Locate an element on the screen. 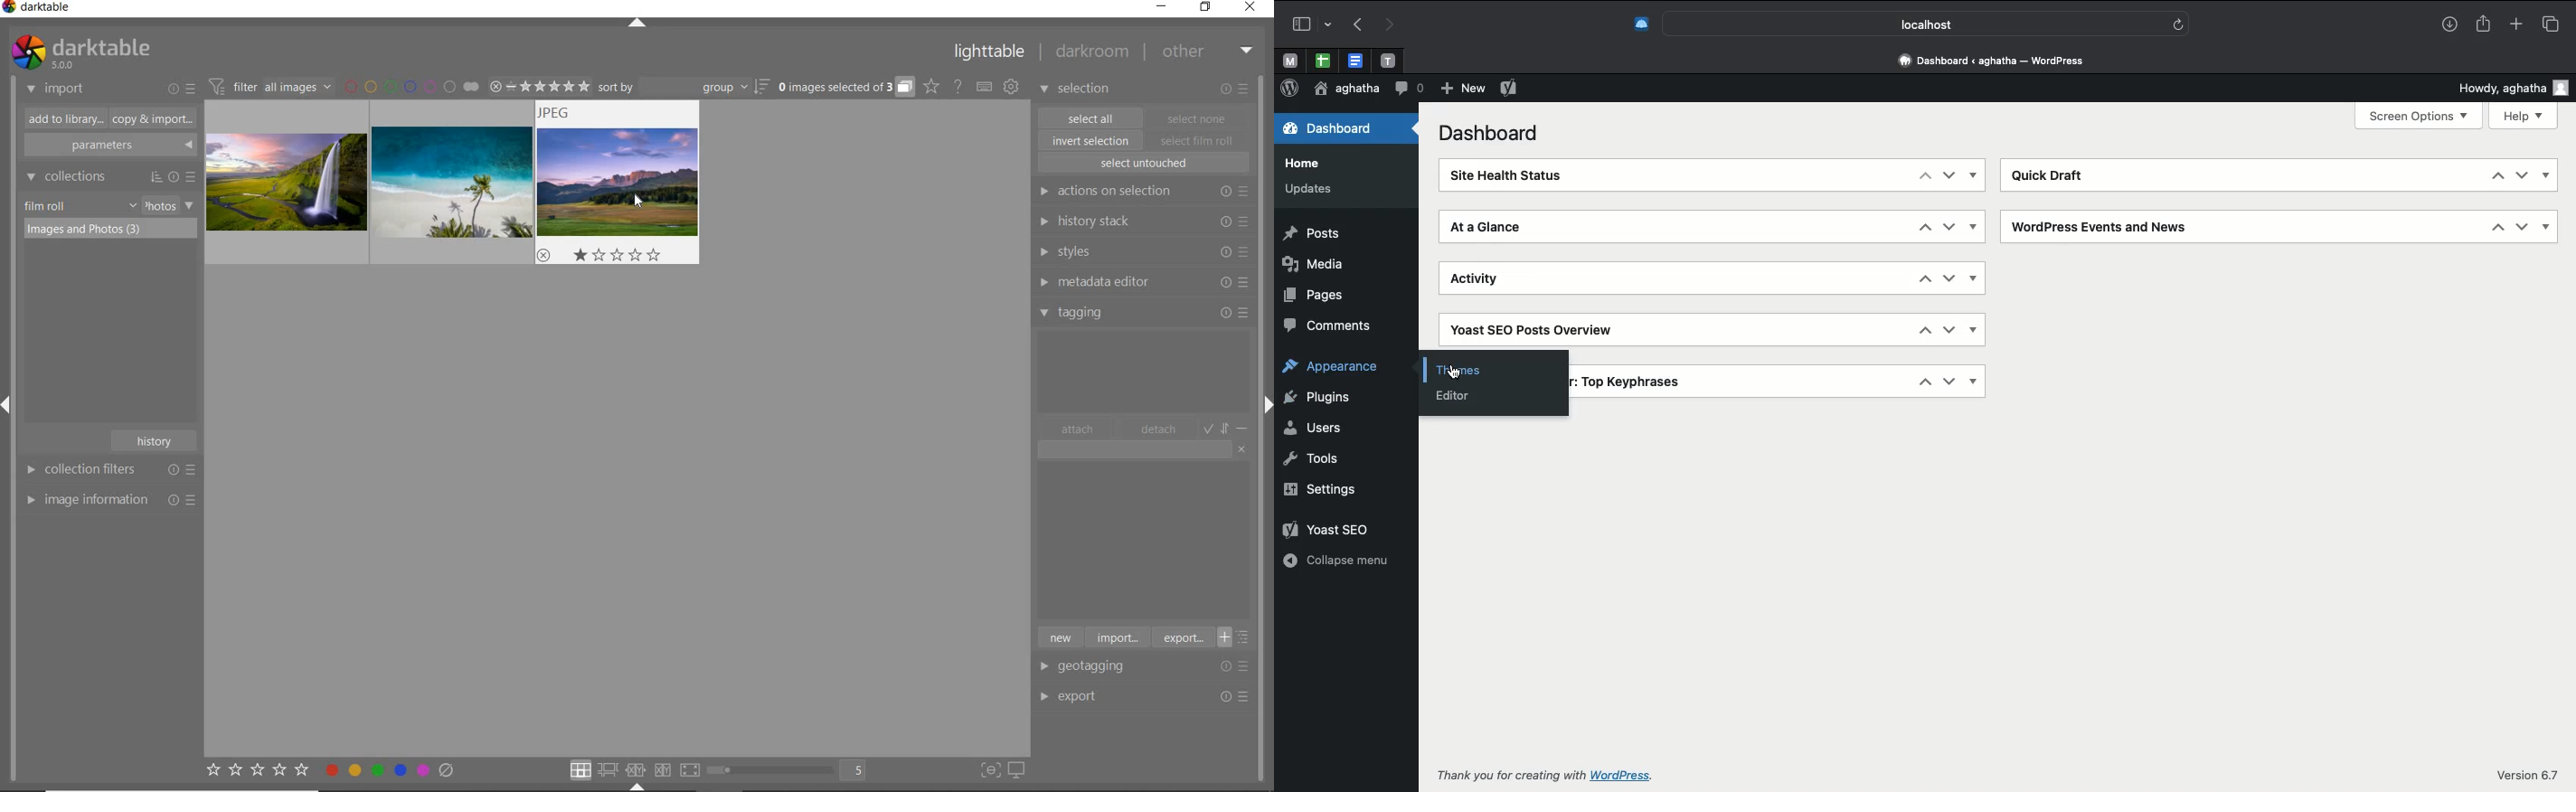 Image resolution: width=2576 pixels, height=812 pixels. Options is located at coordinates (1237, 697).